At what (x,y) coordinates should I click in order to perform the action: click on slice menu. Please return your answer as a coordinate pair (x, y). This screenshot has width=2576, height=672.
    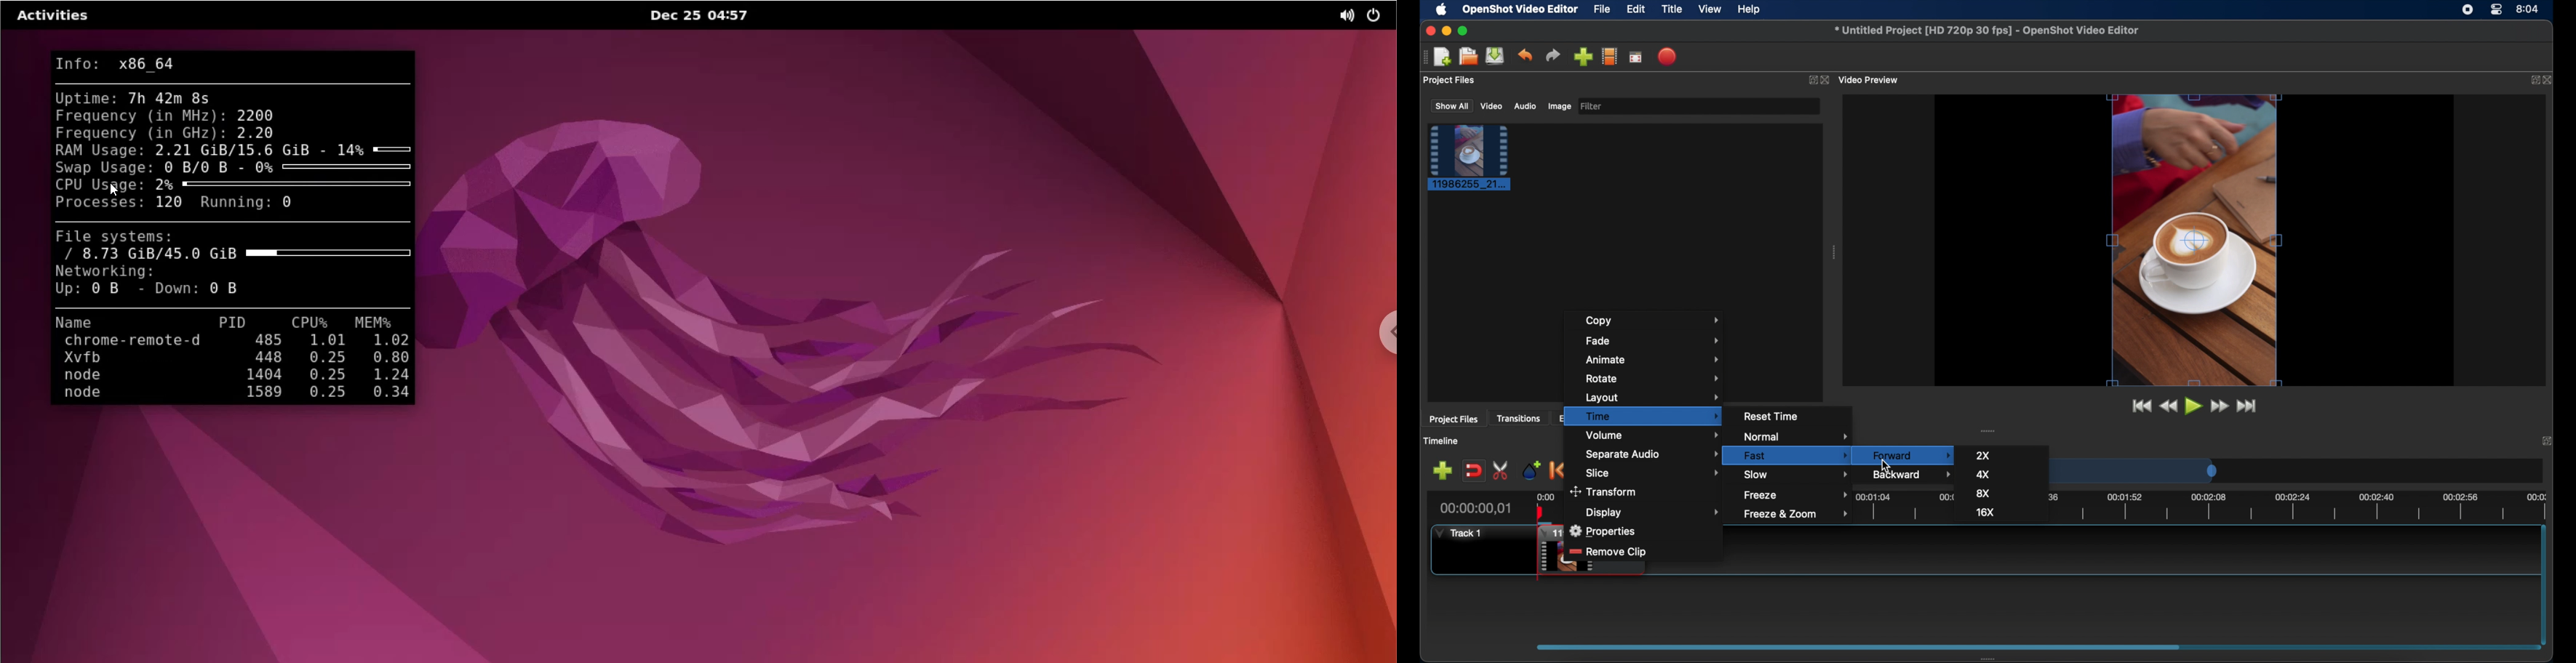
    Looking at the image, I should click on (1654, 473).